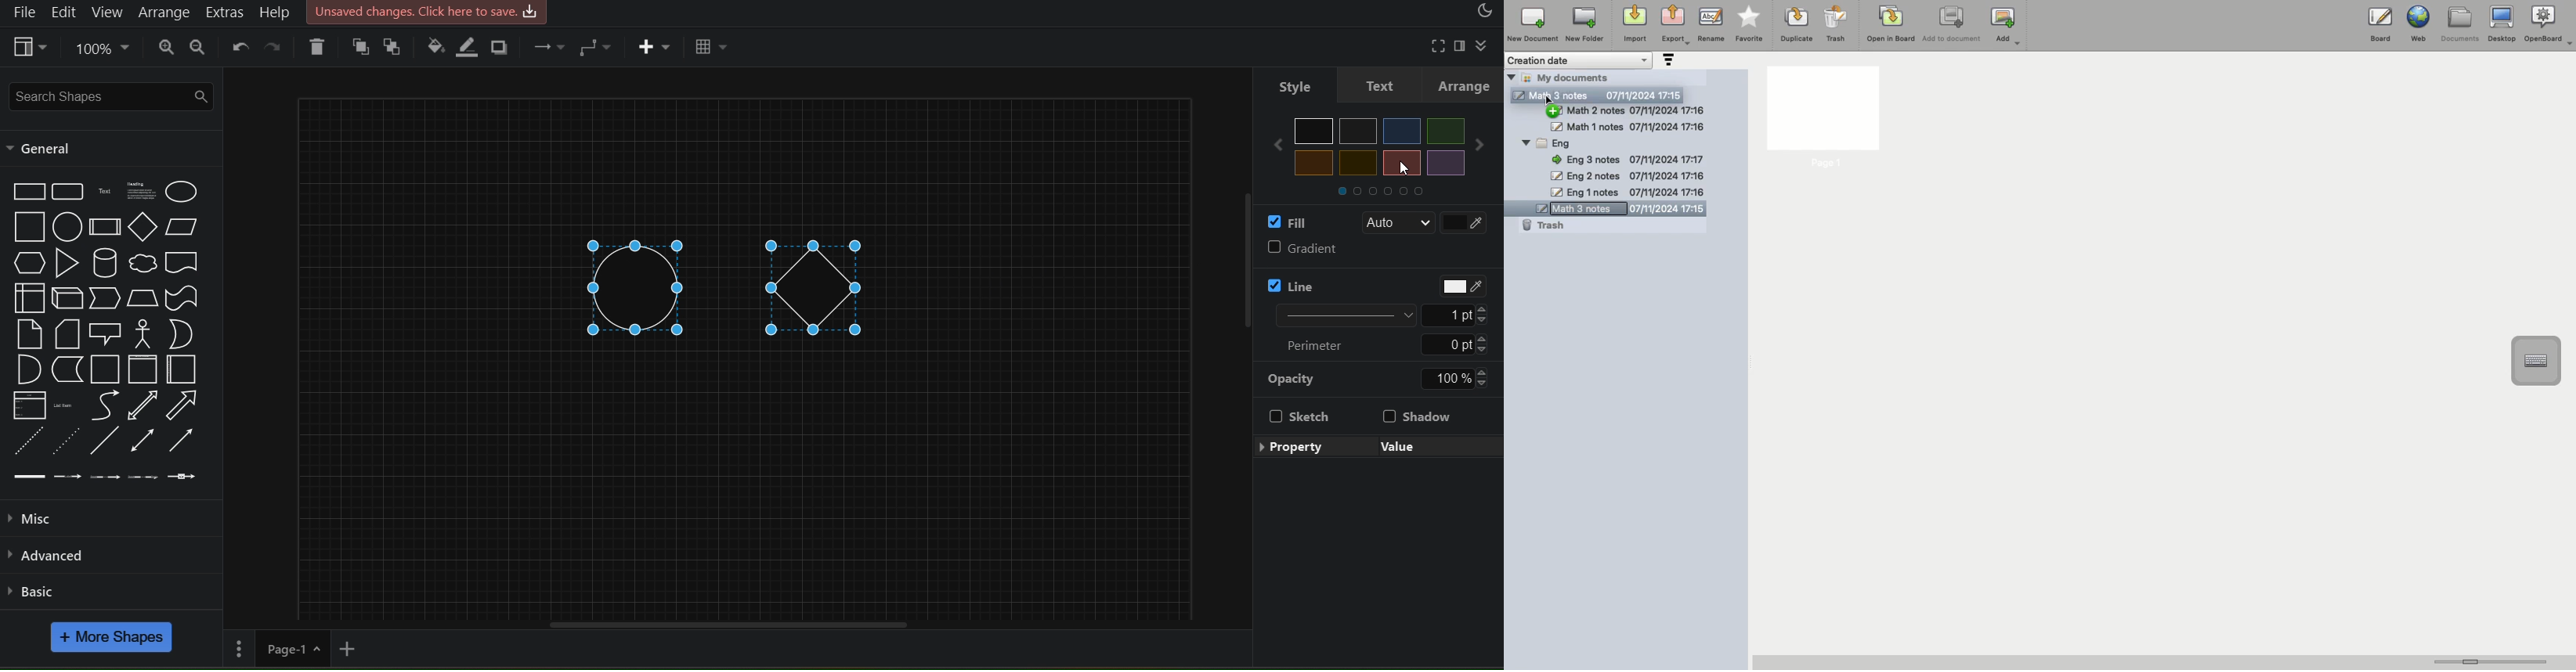 The width and height of the screenshot is (2576, 672). Describe the element at coordinates (1575, 77) in the screenshot. I see `My documents` at that location.